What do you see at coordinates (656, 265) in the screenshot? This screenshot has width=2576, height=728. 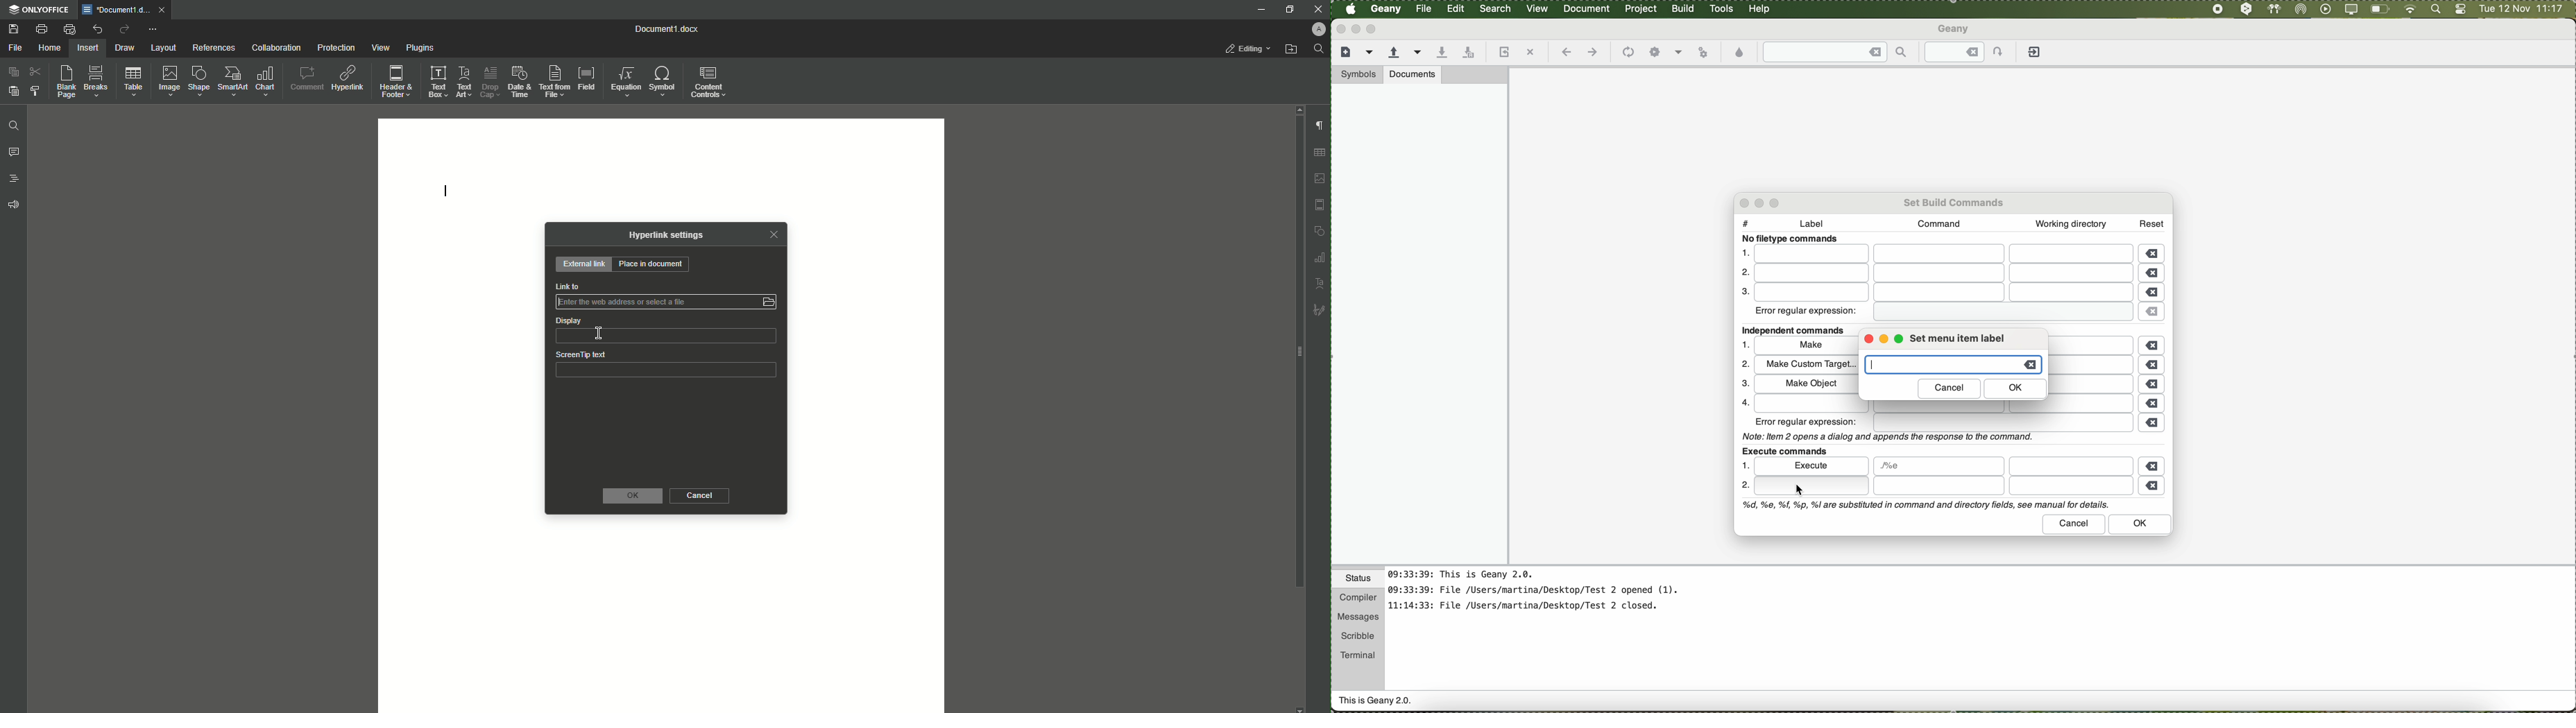 I see `Place in Document` at bounding box center [656, 265].